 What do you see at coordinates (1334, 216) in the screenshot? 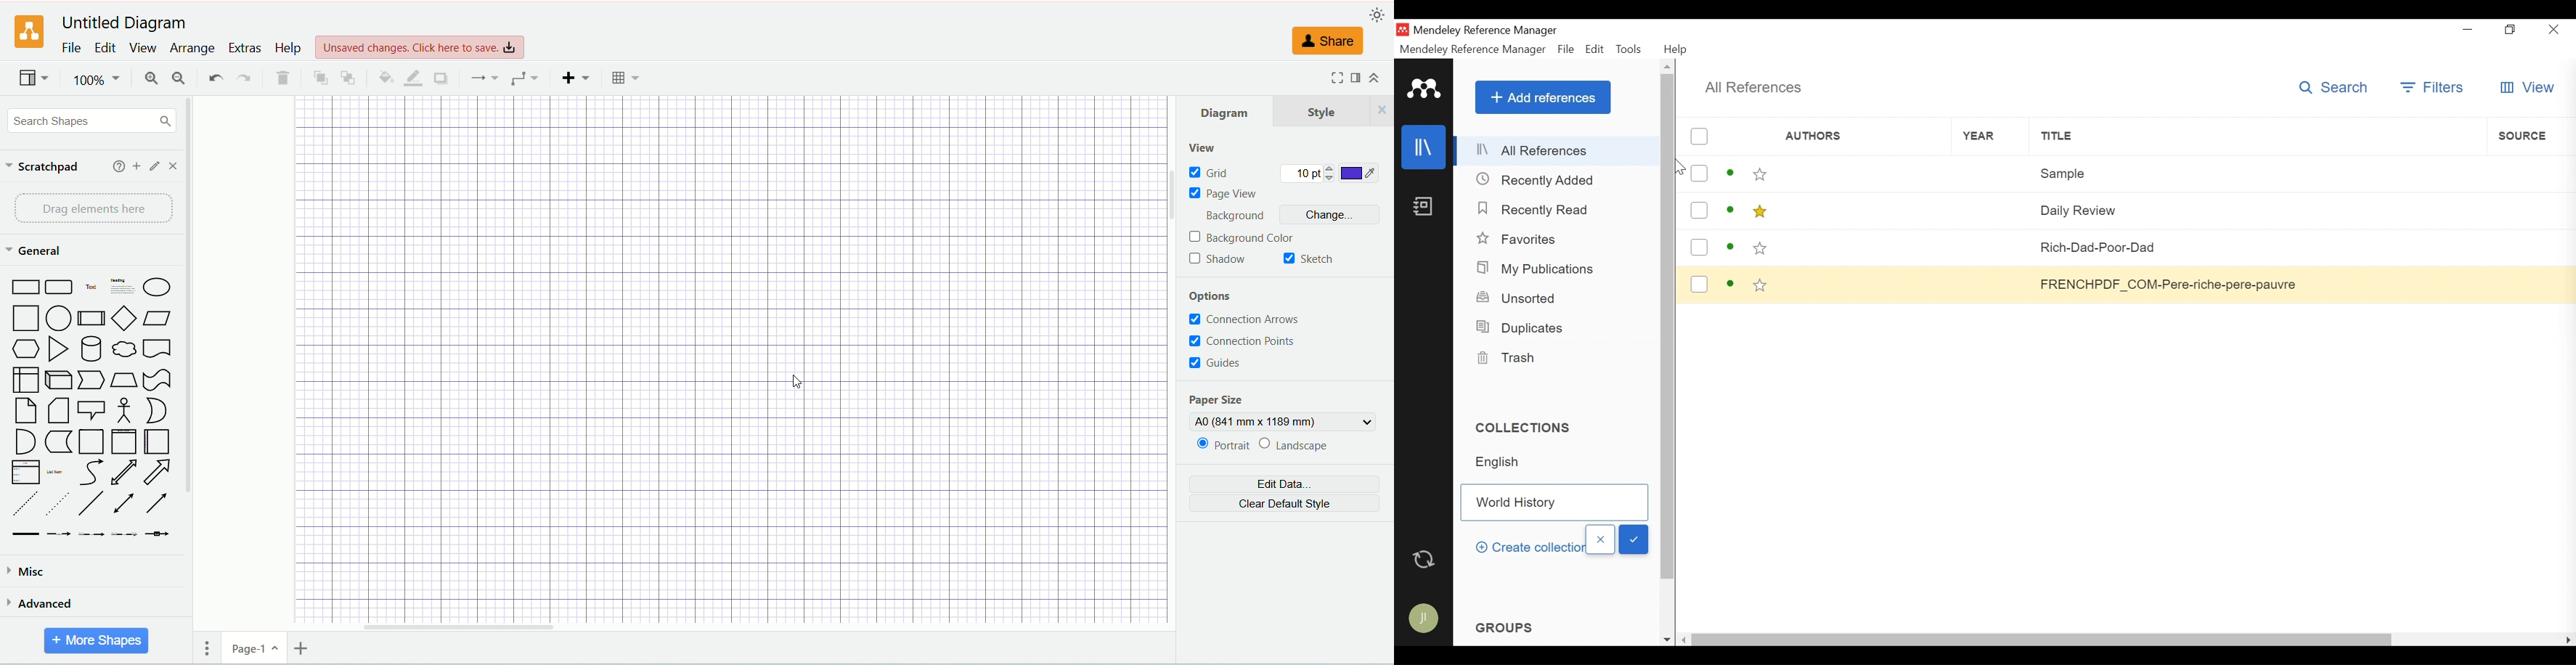
I see `change` at bounding box center [1334, 216].